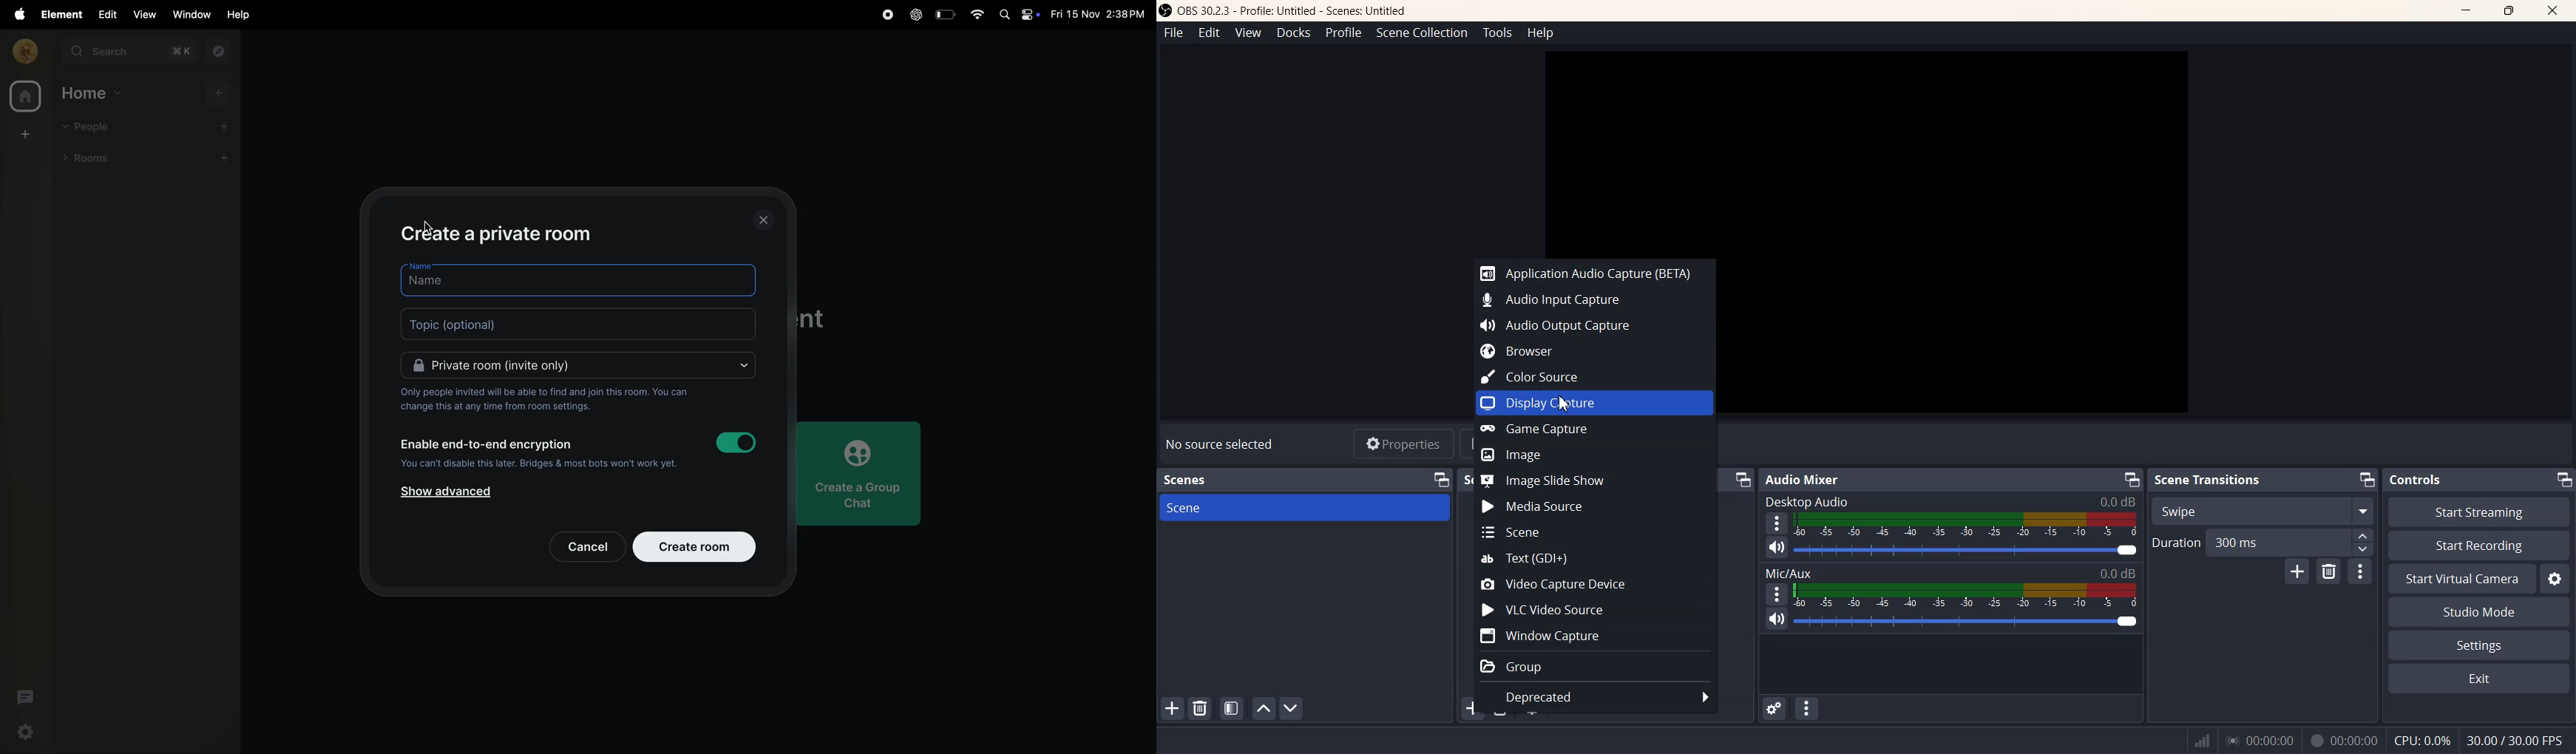  What do you see at coordinates (1293, 33) in the screenshot?
I see `Docks` at bounding box center [1293, 33].